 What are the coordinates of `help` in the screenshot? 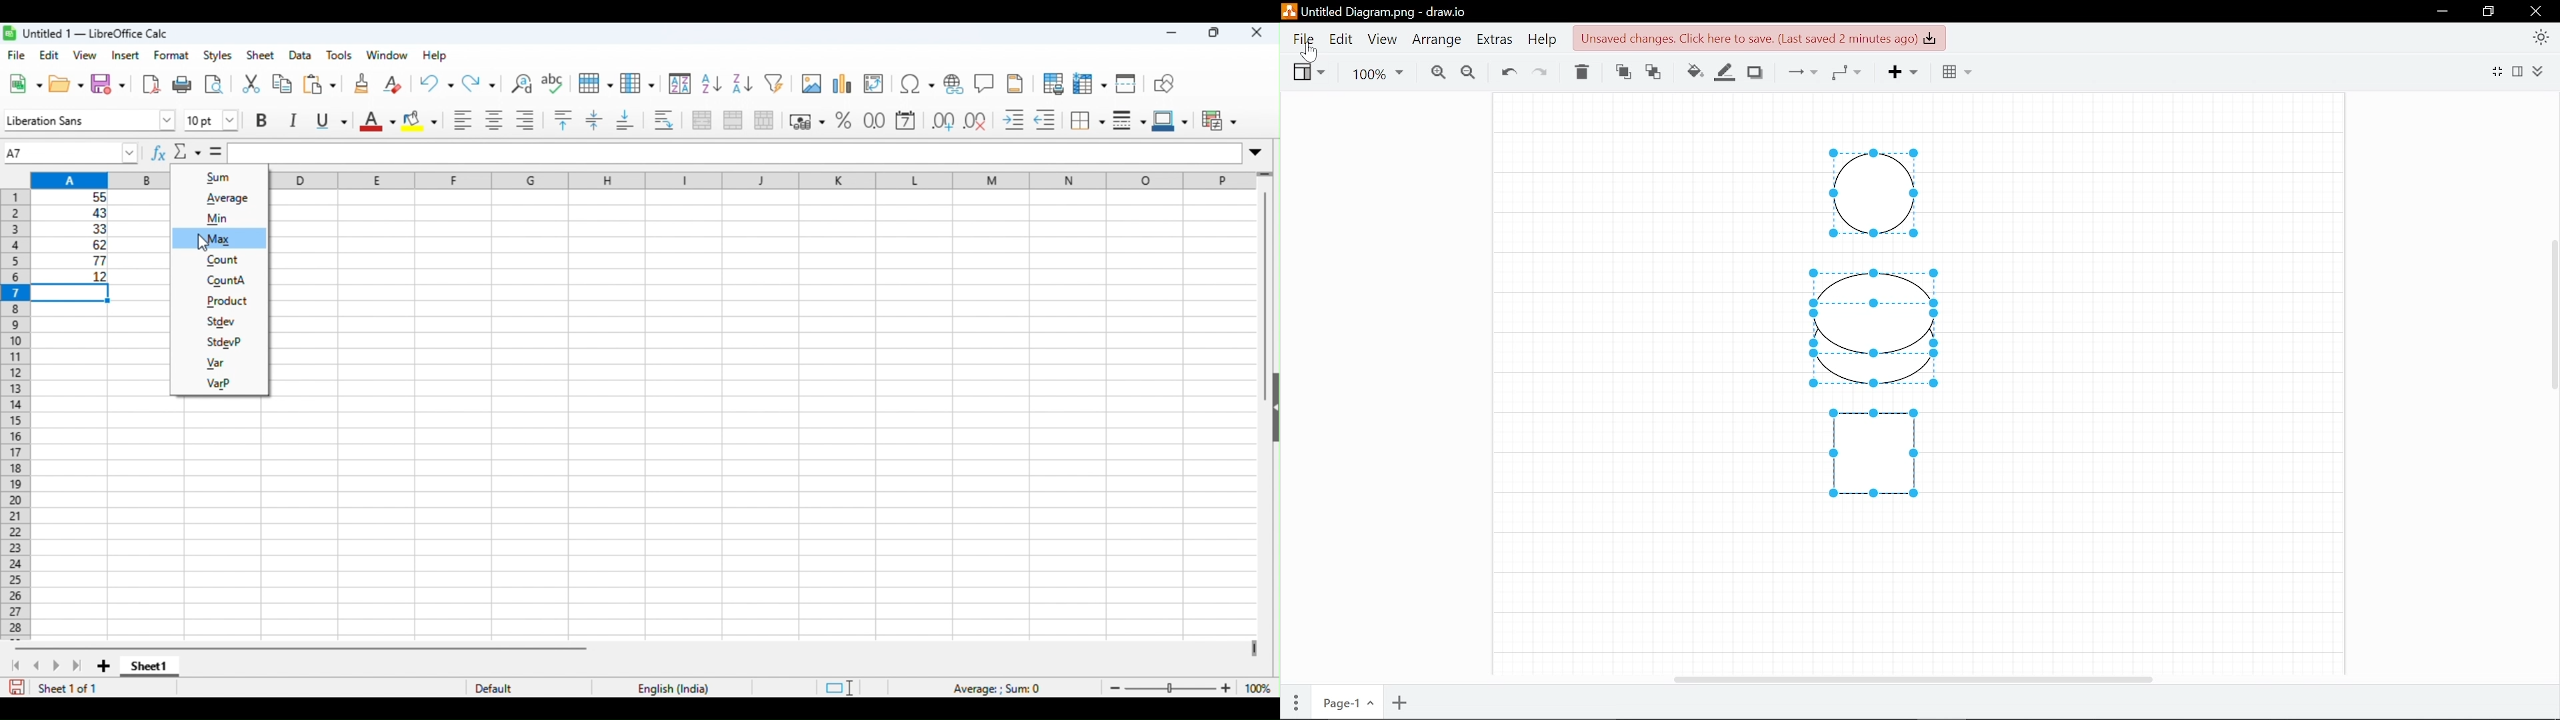 It's located at (435, 55).